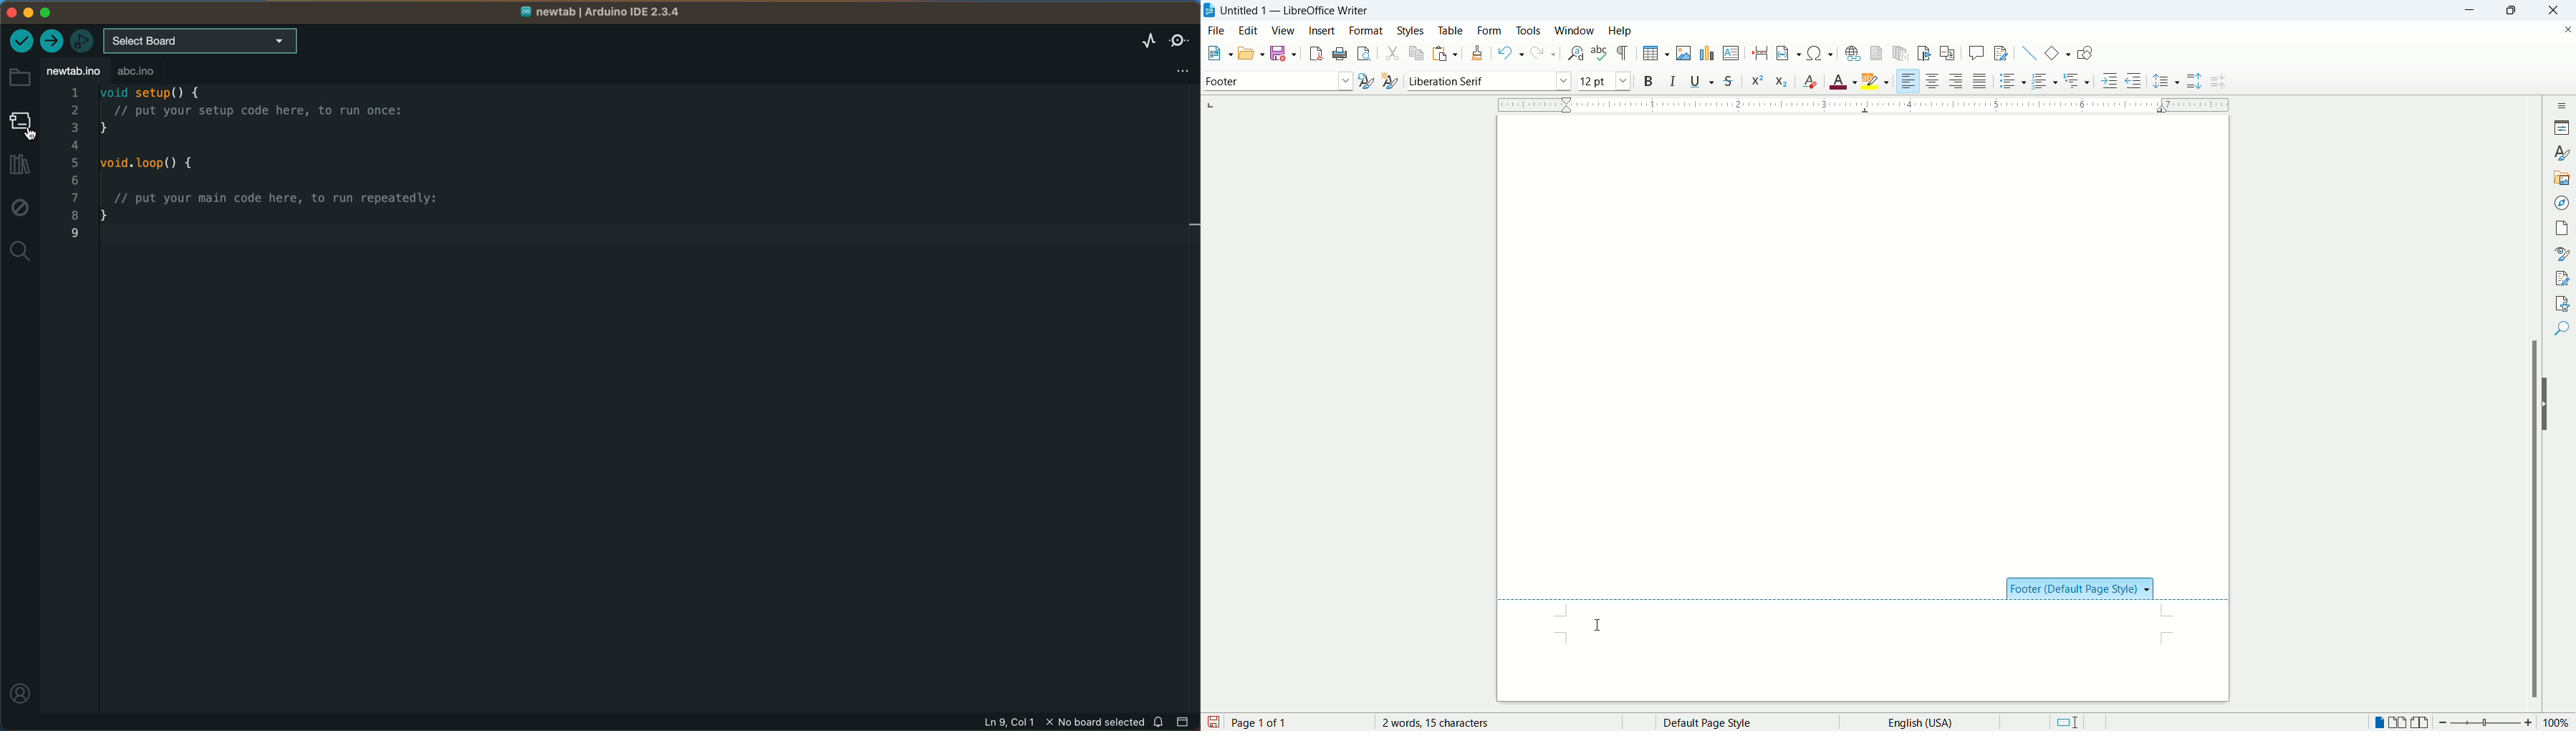 The width and height of the screenshot is (2576, 756). I want to click on gallery, so click(2562, 176).